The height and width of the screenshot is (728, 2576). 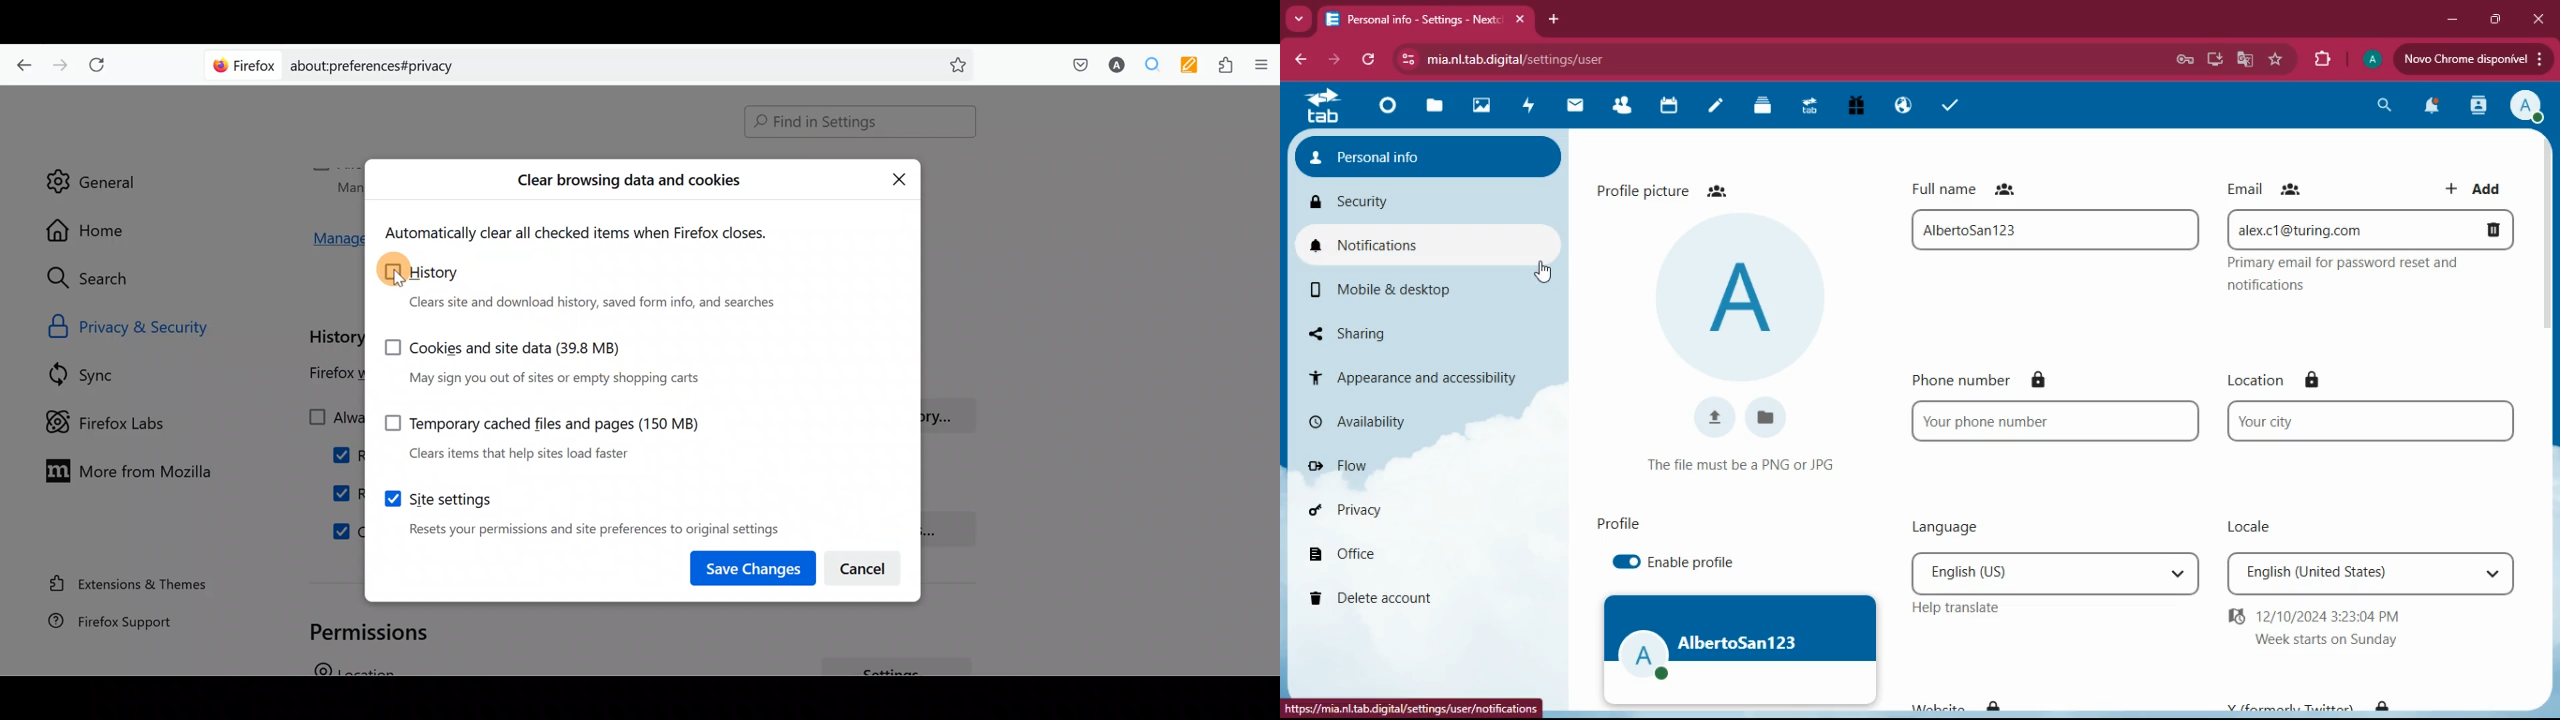 I want to click on calendar, so click(x=1670, y=107).